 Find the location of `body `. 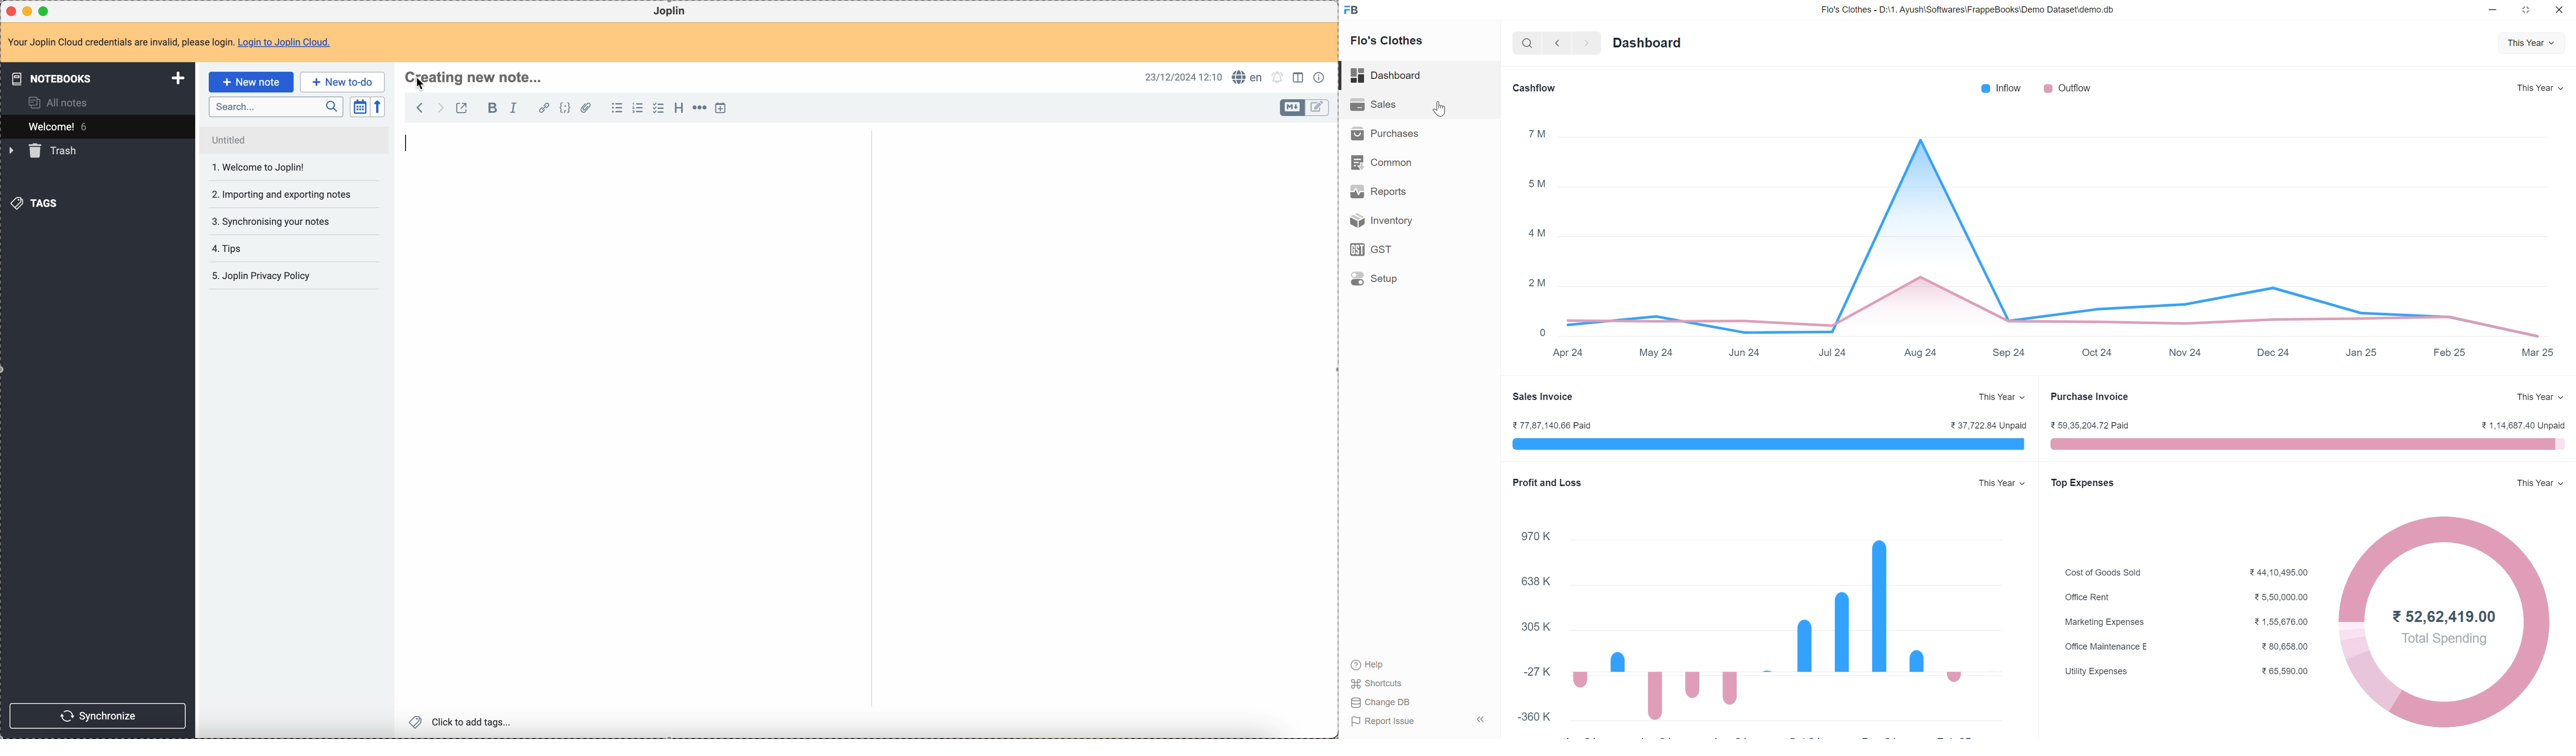

body  is located at coordinates (631, 420).